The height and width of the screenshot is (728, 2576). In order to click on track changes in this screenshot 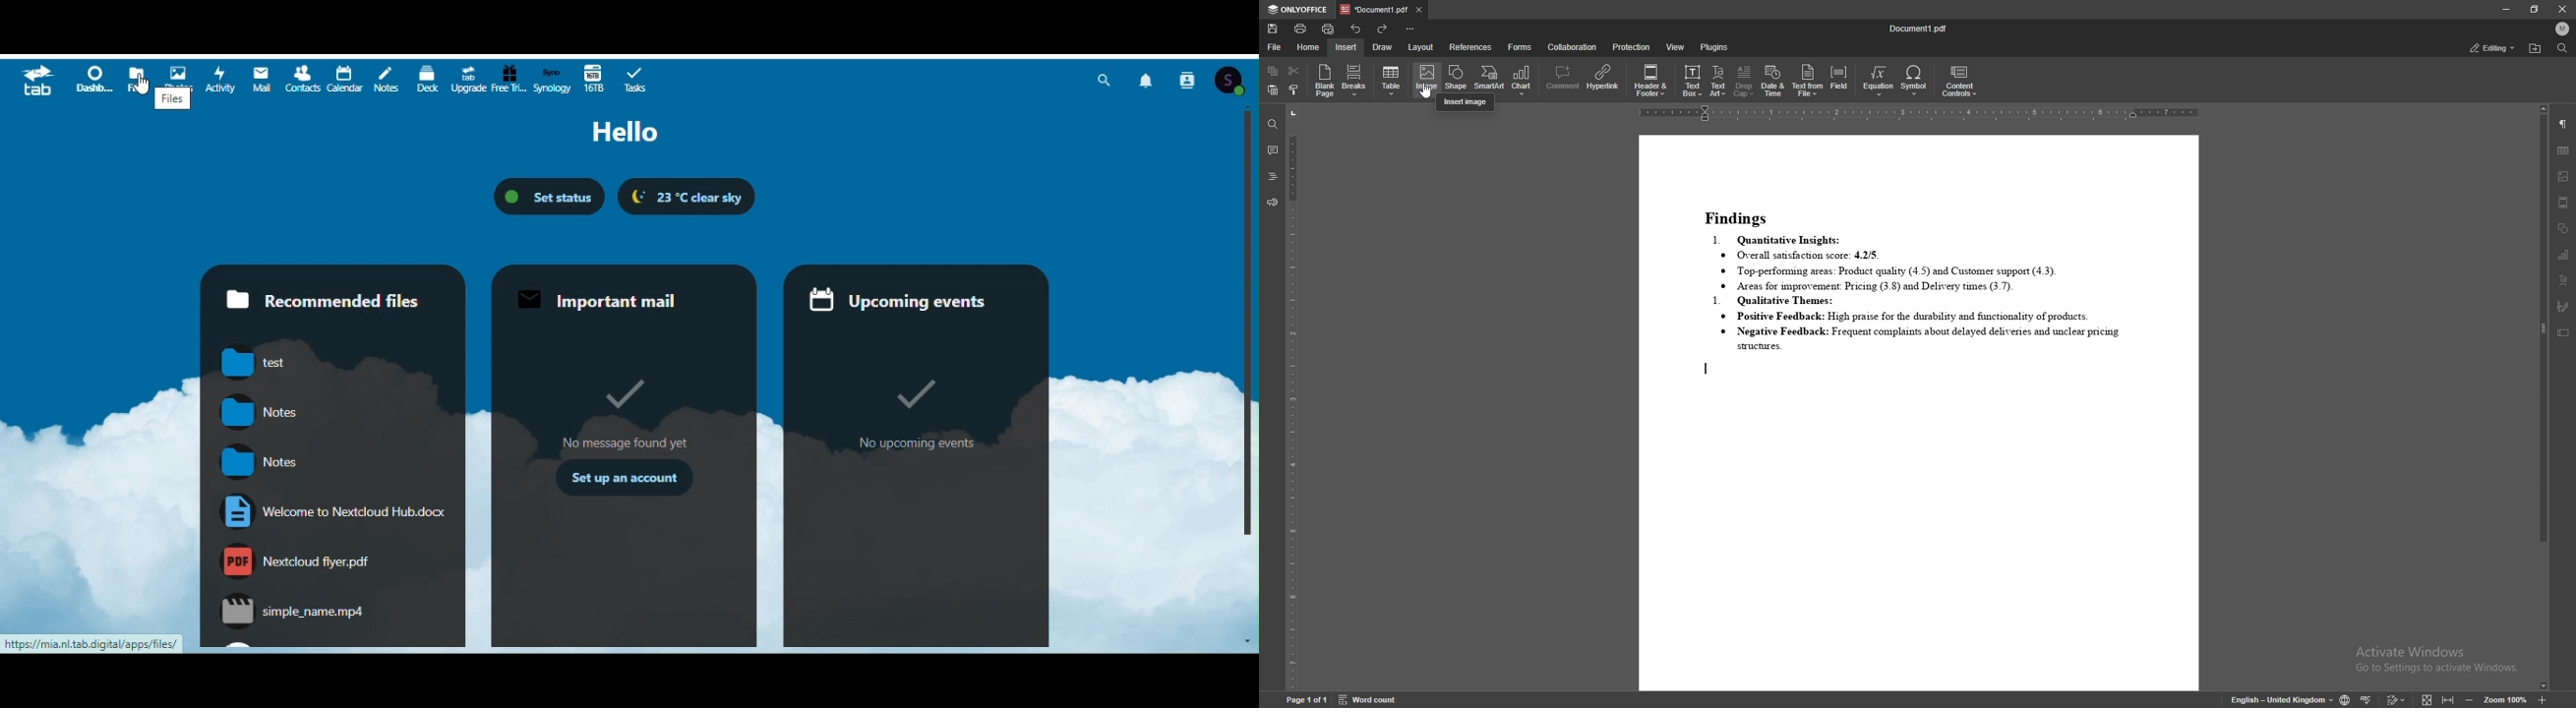, I will do `click(2397, 699)`.